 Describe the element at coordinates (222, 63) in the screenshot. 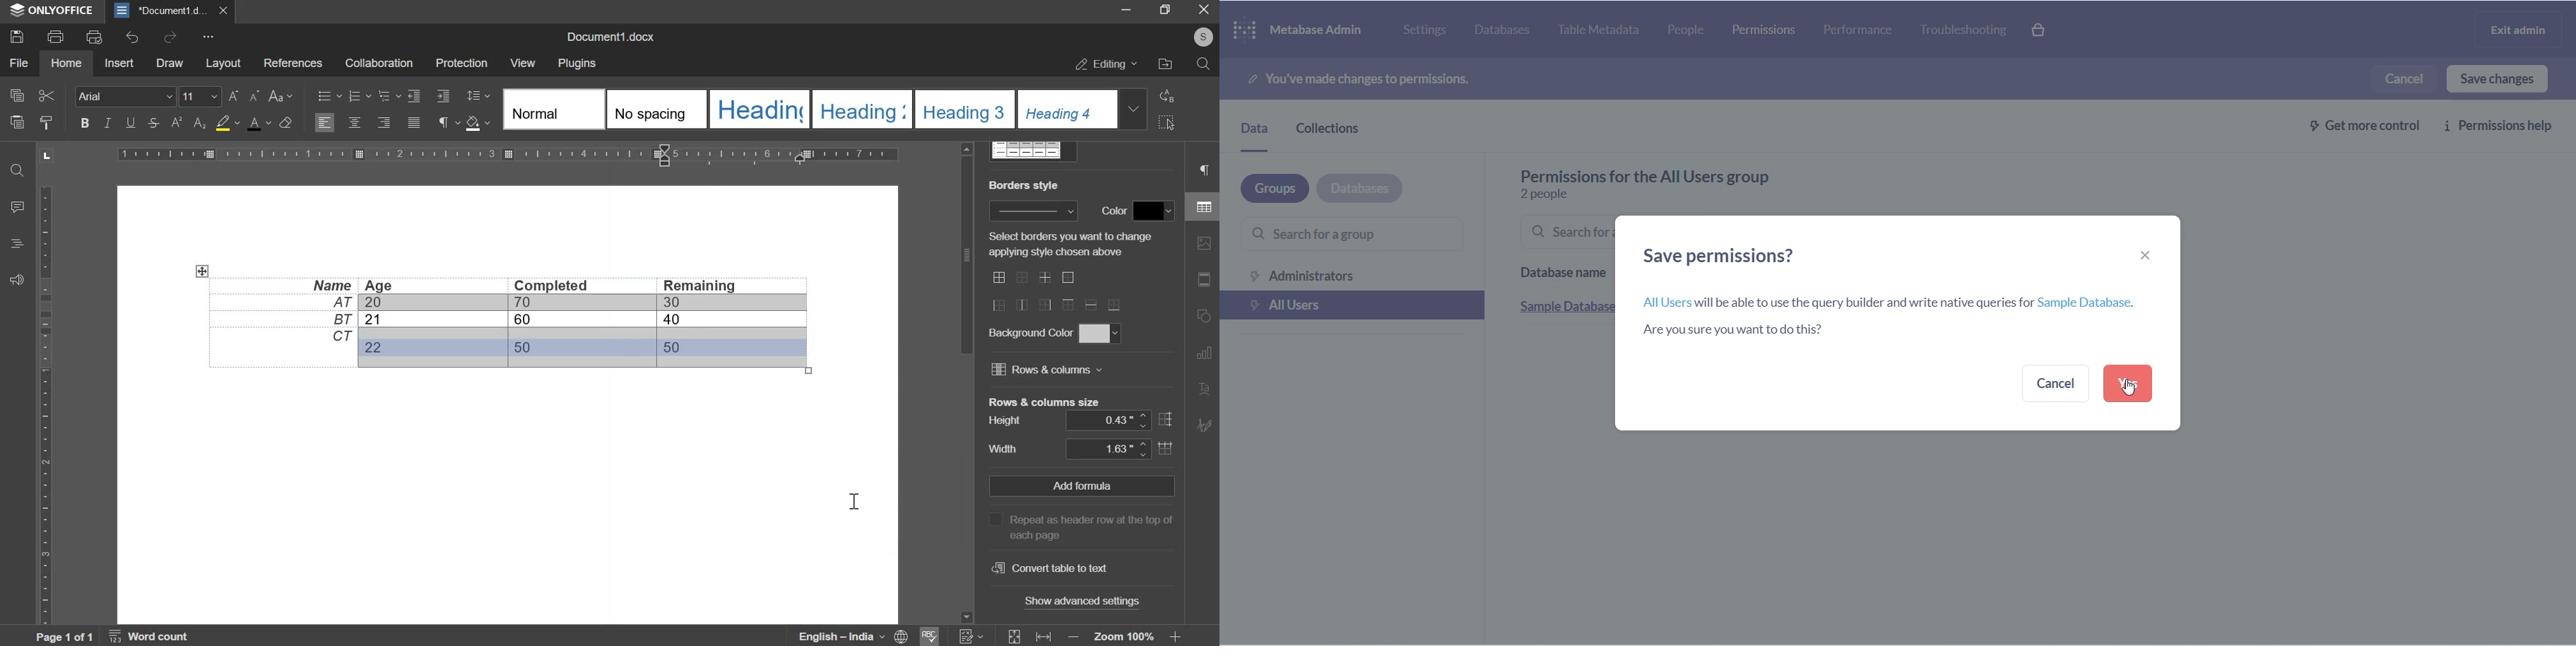

I see `layout` at that location.